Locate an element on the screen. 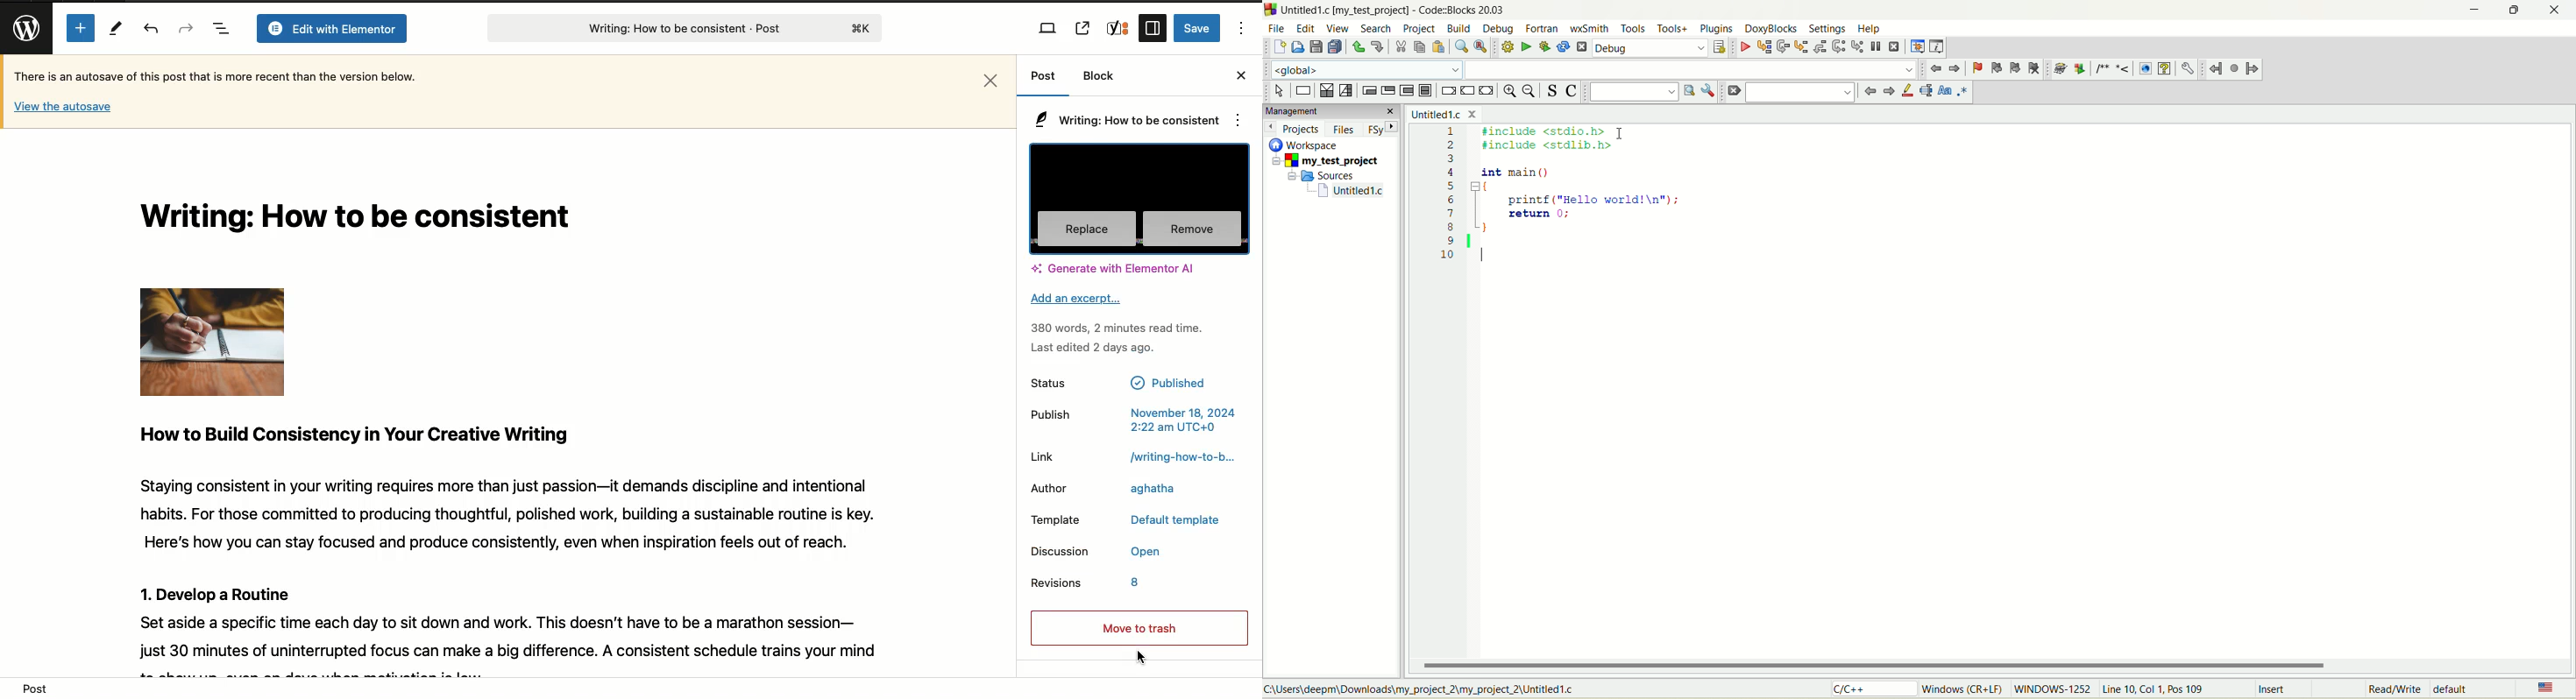  Edit with elementor is located at coordinates (331, 30).